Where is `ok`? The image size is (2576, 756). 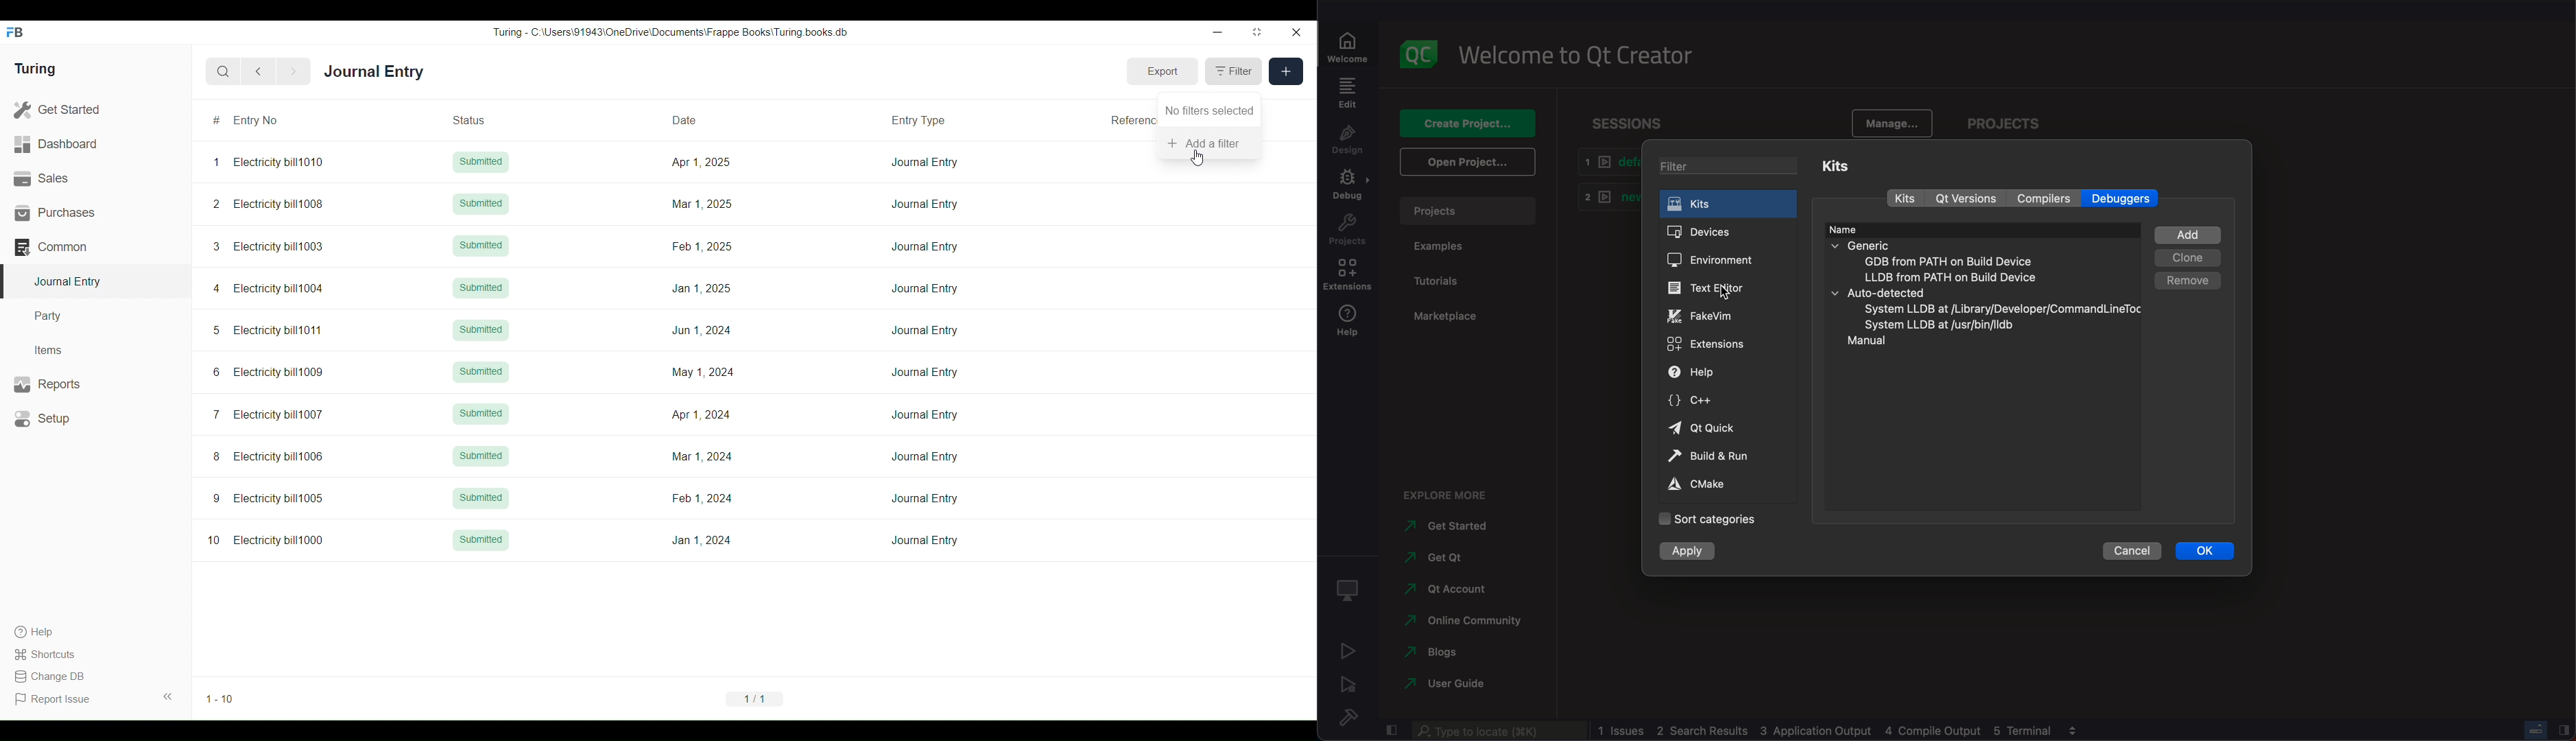
ok is located at coordinates (2205, 555).